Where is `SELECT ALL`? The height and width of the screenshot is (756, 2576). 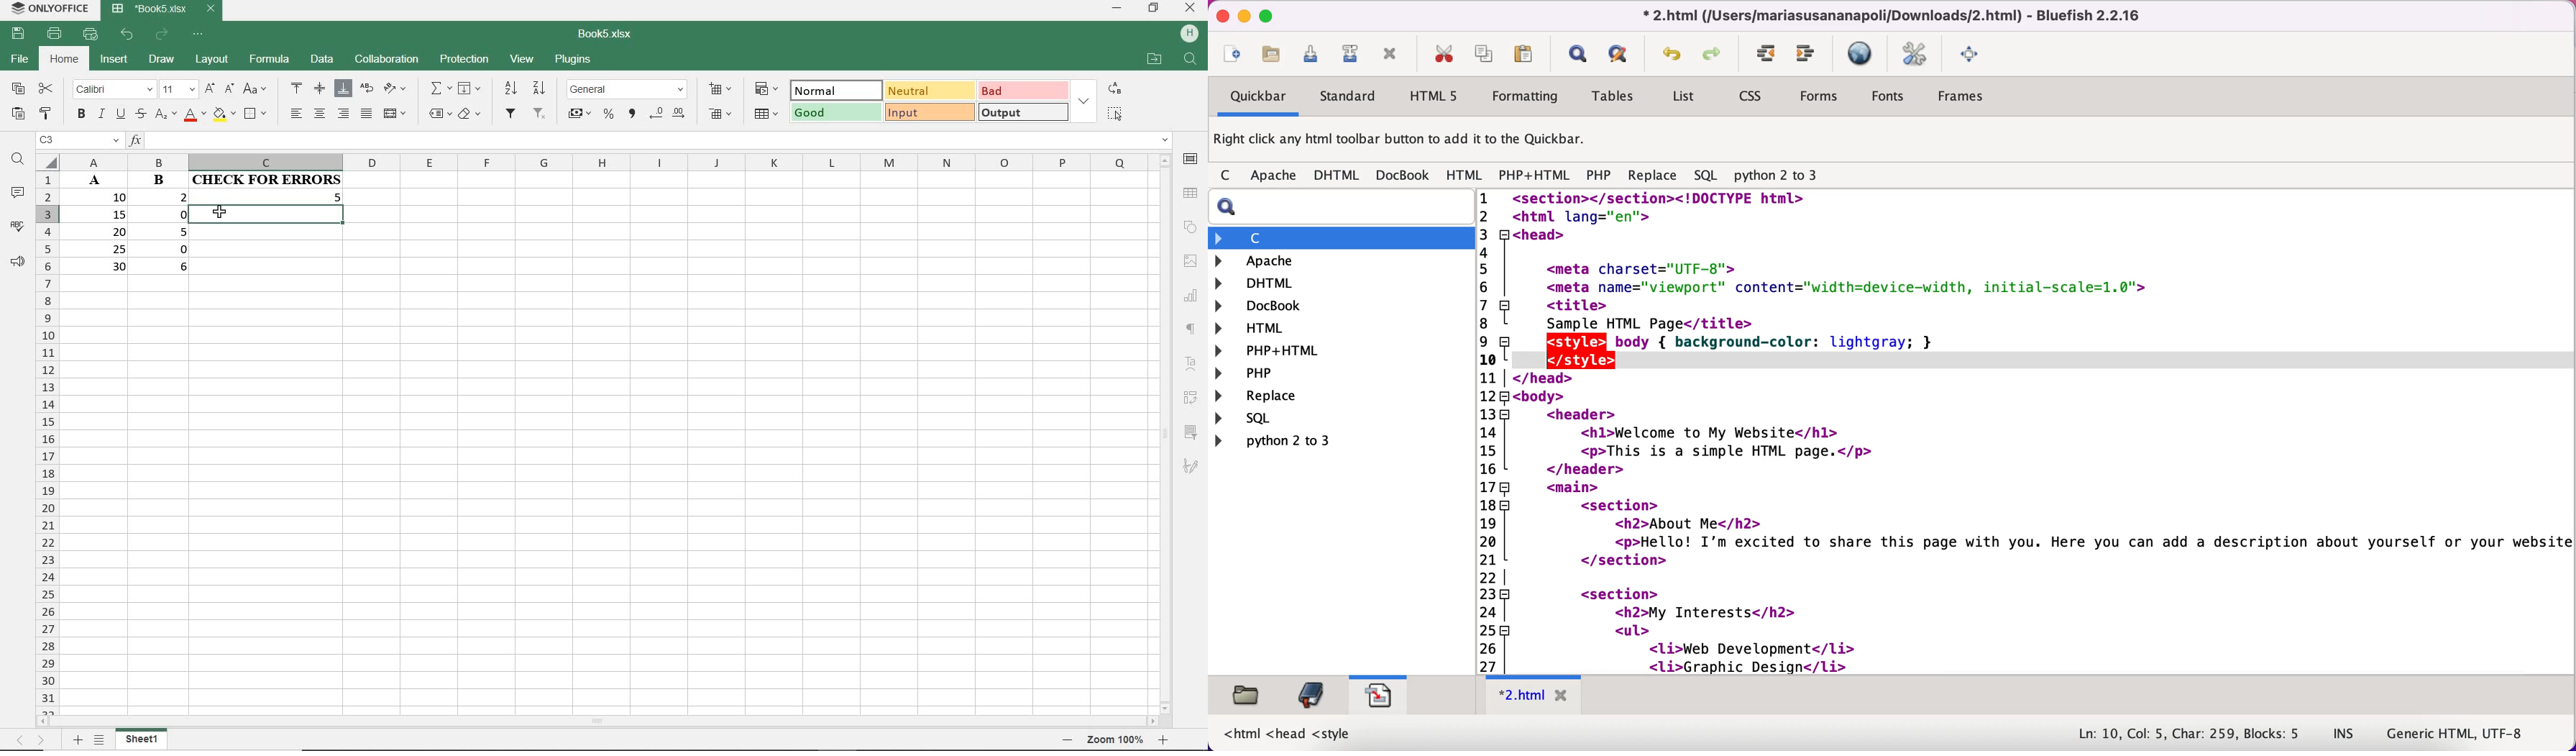
SELECT ALL is located at coordinates (1116, 115).